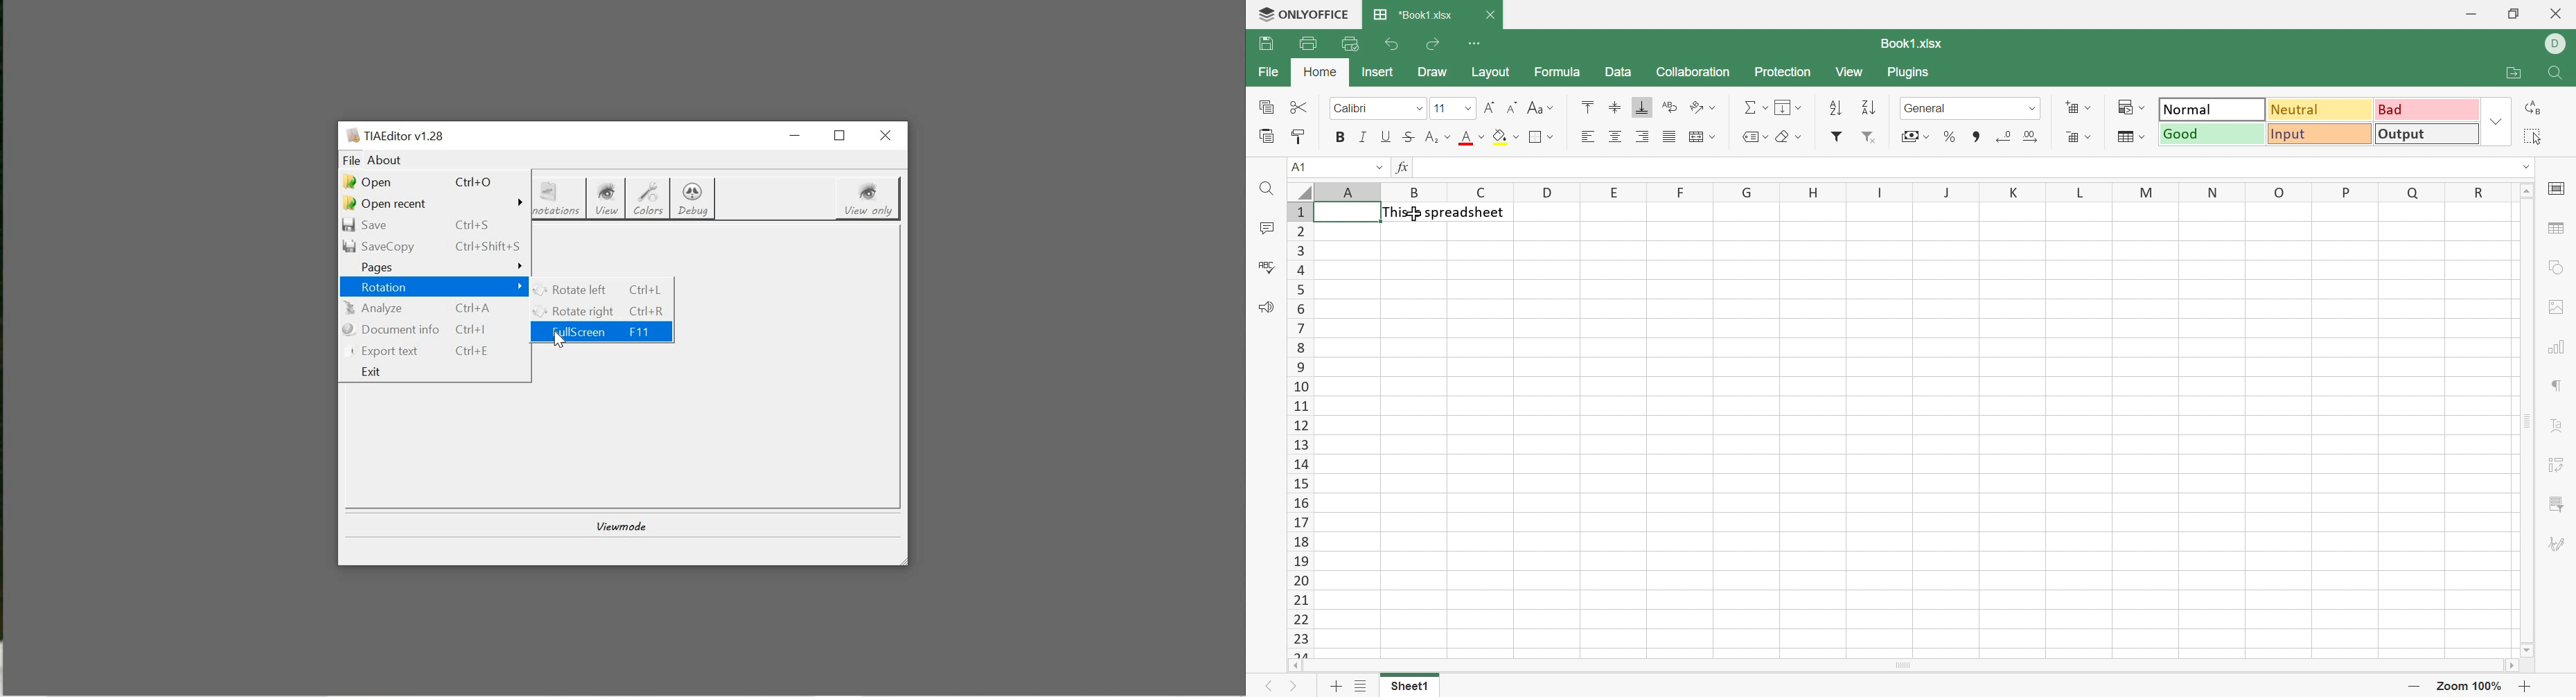 This screenshot has height=700, width=2576. Describe the element at coordinates (2214, 134) in the screenshot. I see `Good` at that location.